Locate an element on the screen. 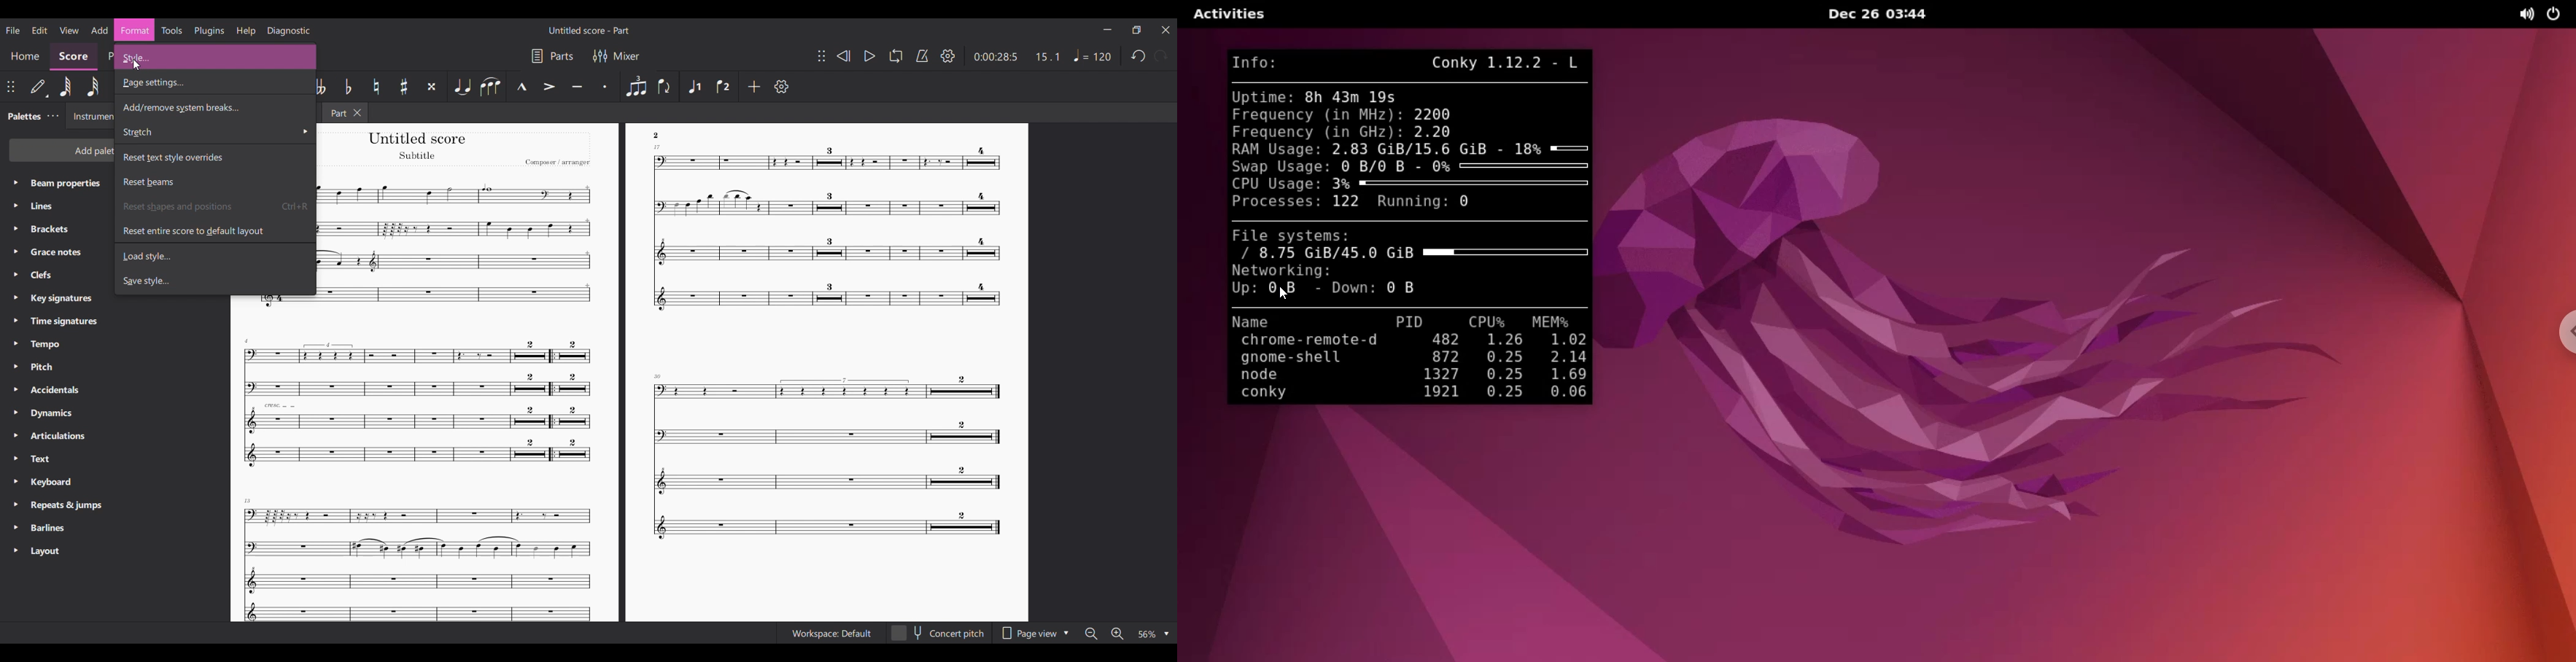 Image resolution: width=2576 pixels, height=672 pixels. Beam propertiex is located at coordinates (63, 183).